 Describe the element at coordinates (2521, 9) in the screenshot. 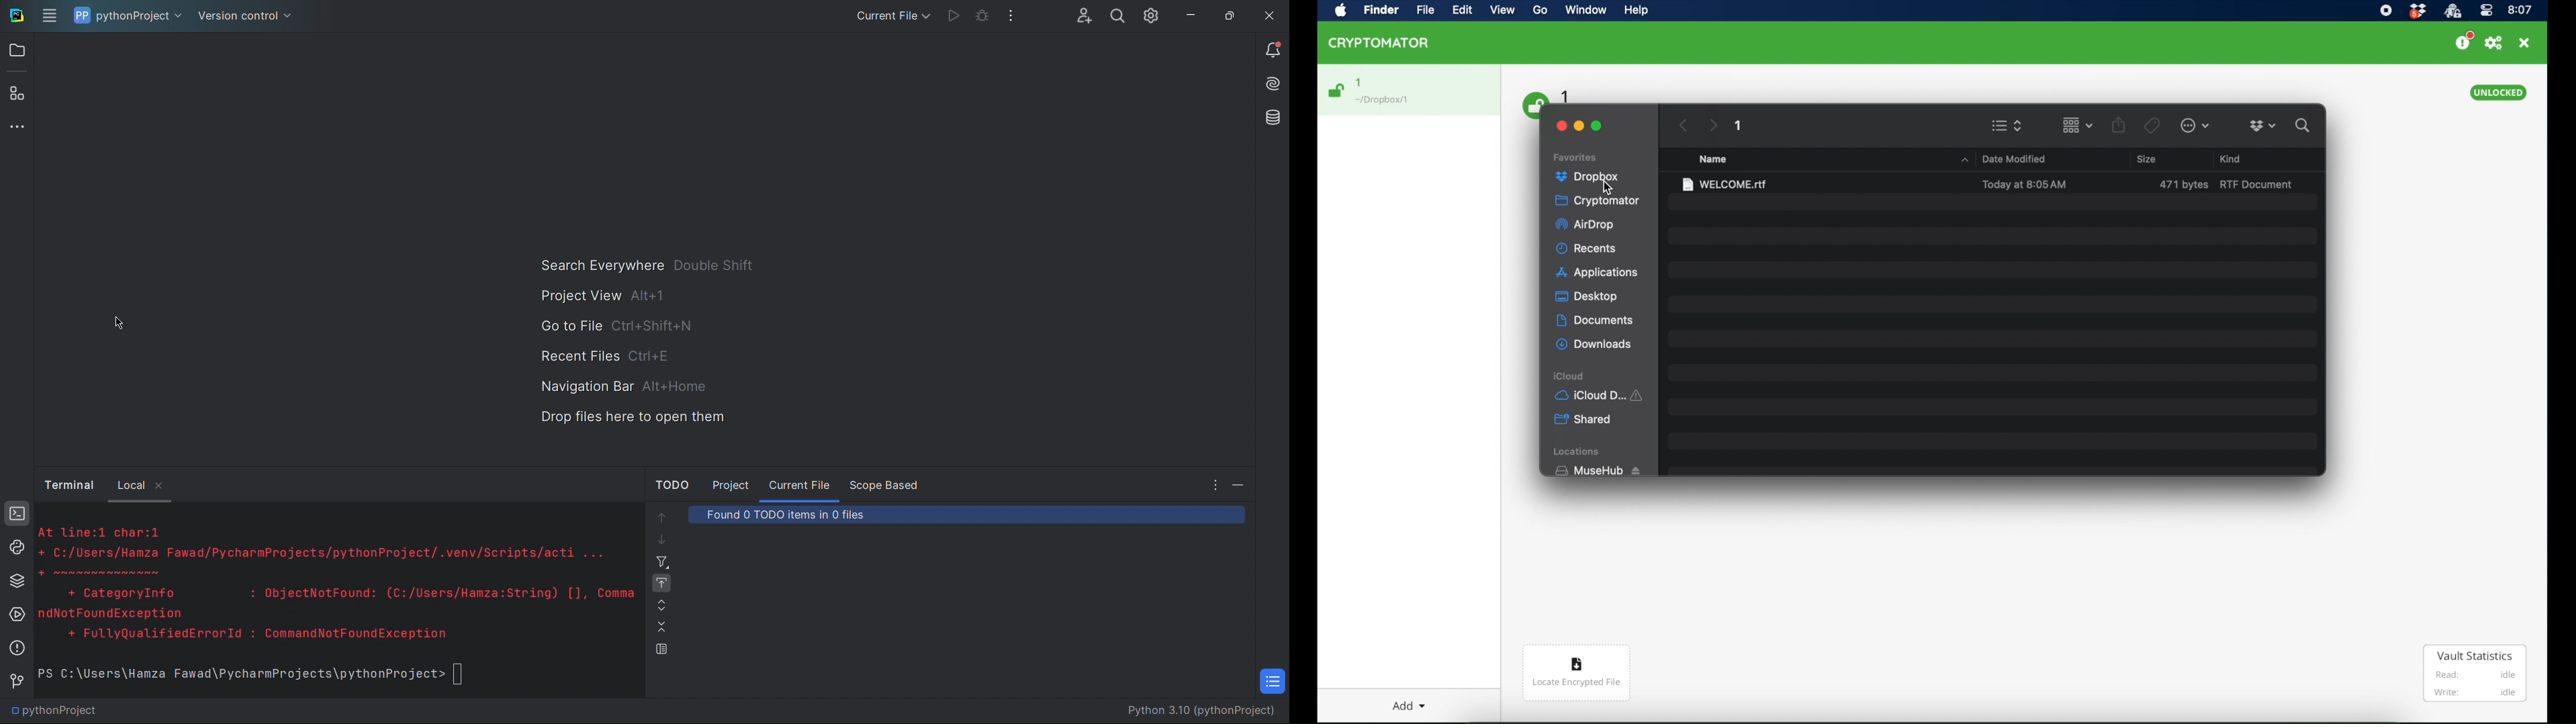

I see `time` at that location.